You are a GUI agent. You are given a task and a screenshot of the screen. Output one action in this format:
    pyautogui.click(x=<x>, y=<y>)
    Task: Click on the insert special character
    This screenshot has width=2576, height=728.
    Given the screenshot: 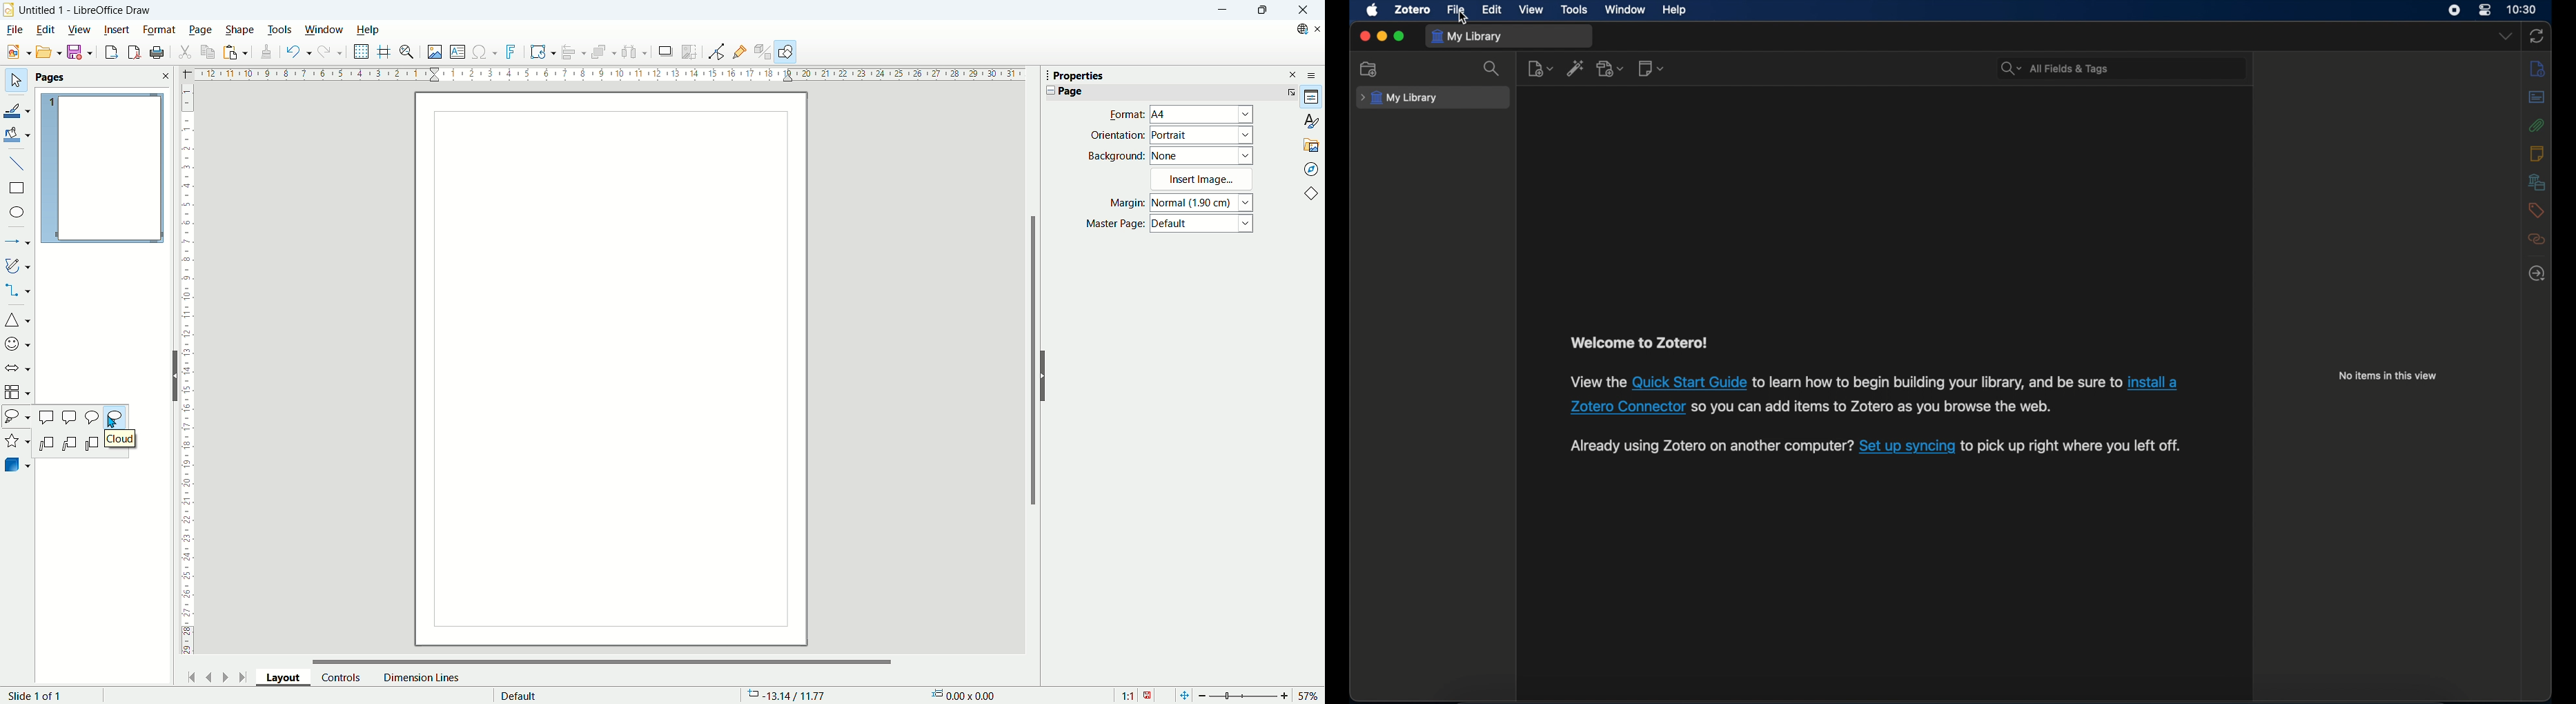 What is the action you would take?
    pyautogui.click(x=486, y=51)
    